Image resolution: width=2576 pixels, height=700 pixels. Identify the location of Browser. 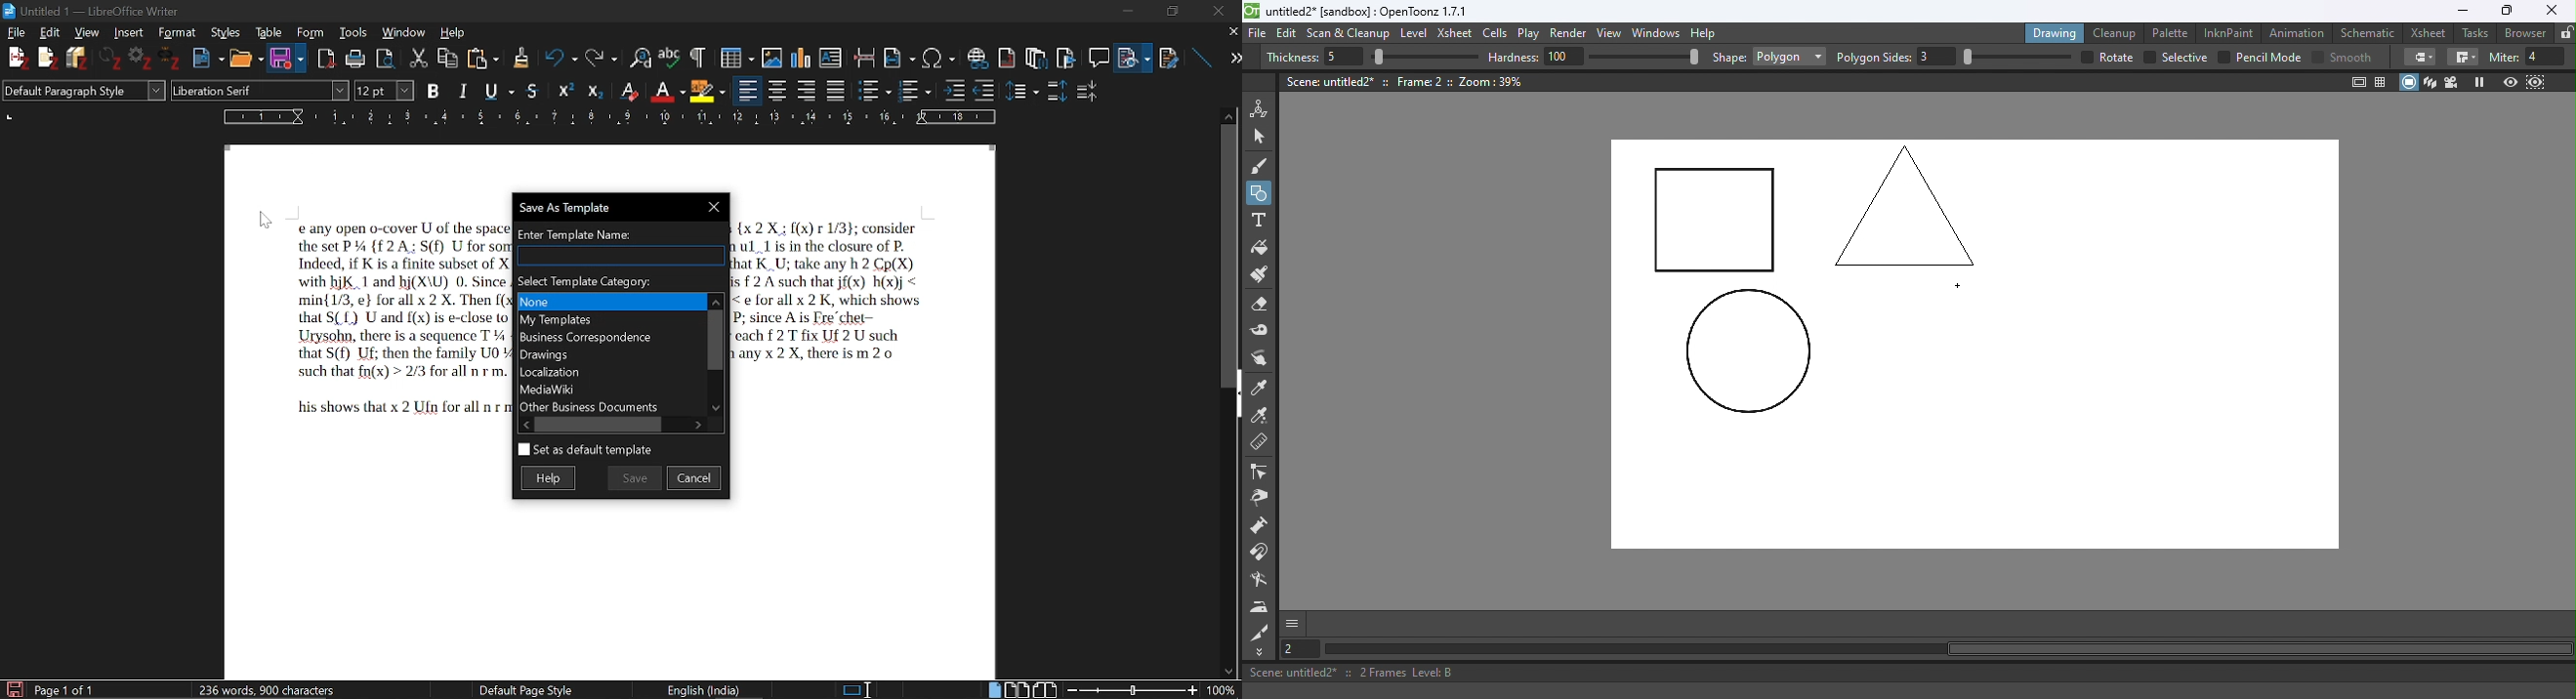
(2522, 32).